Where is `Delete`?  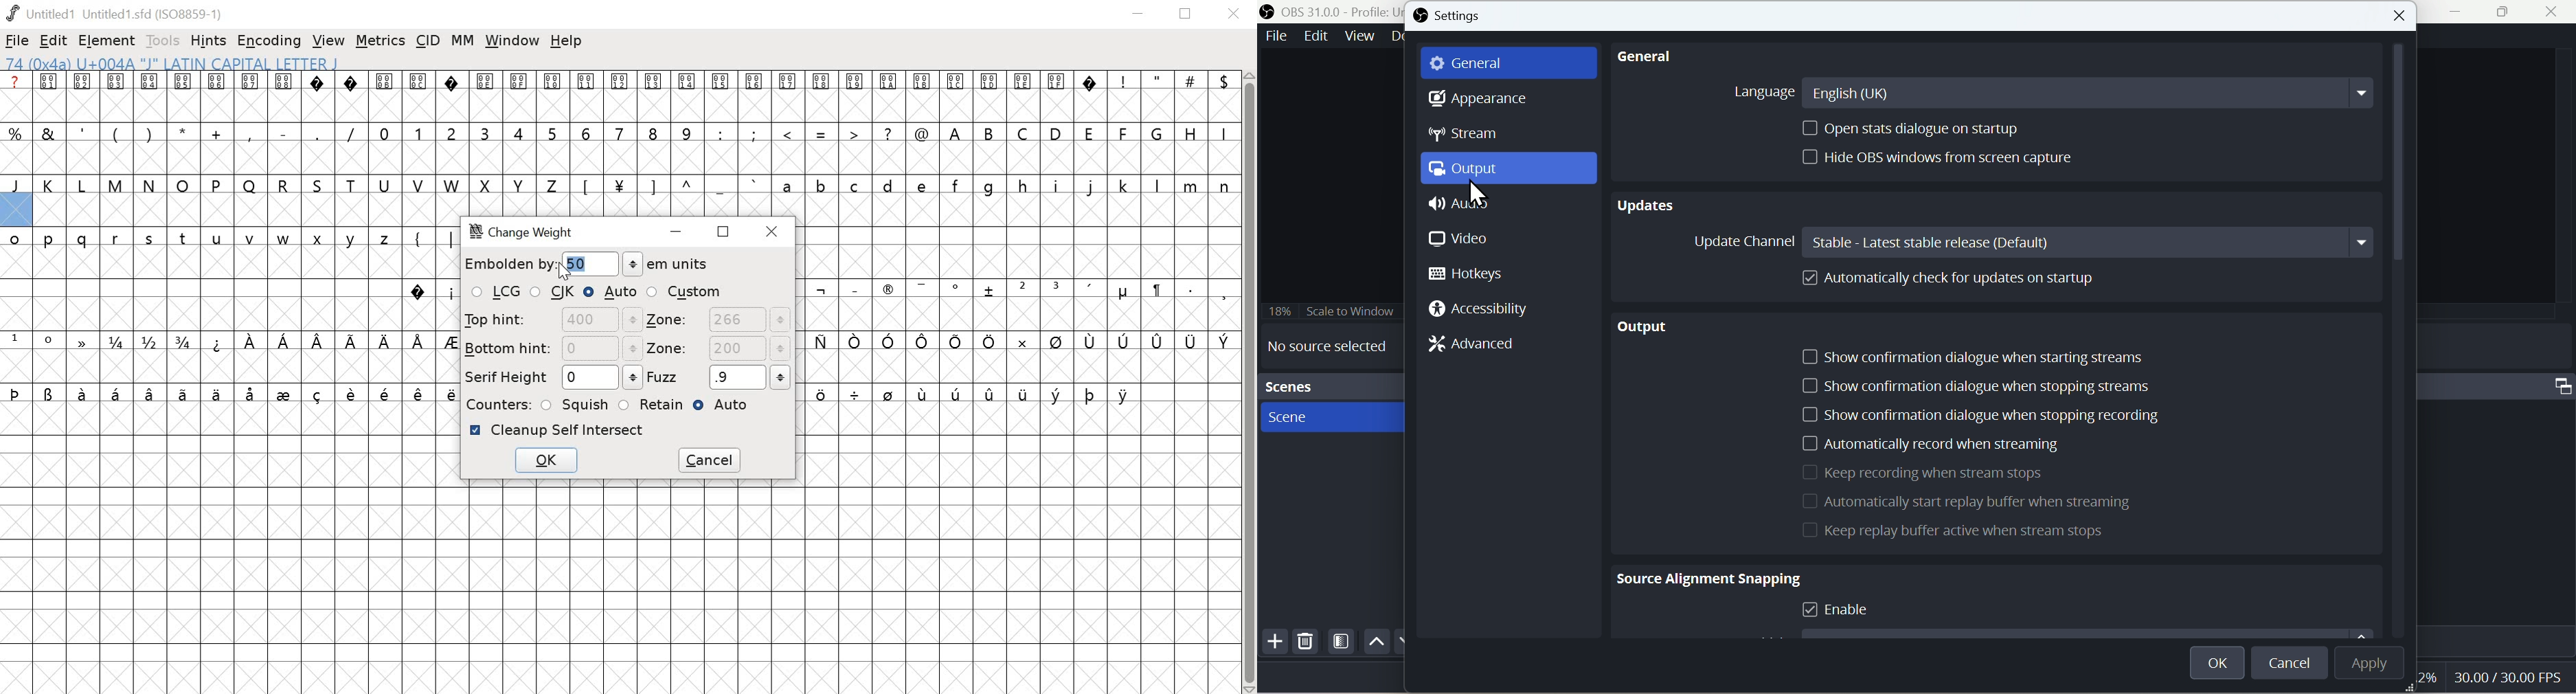
Delete is located at coordinates (1306, 645).